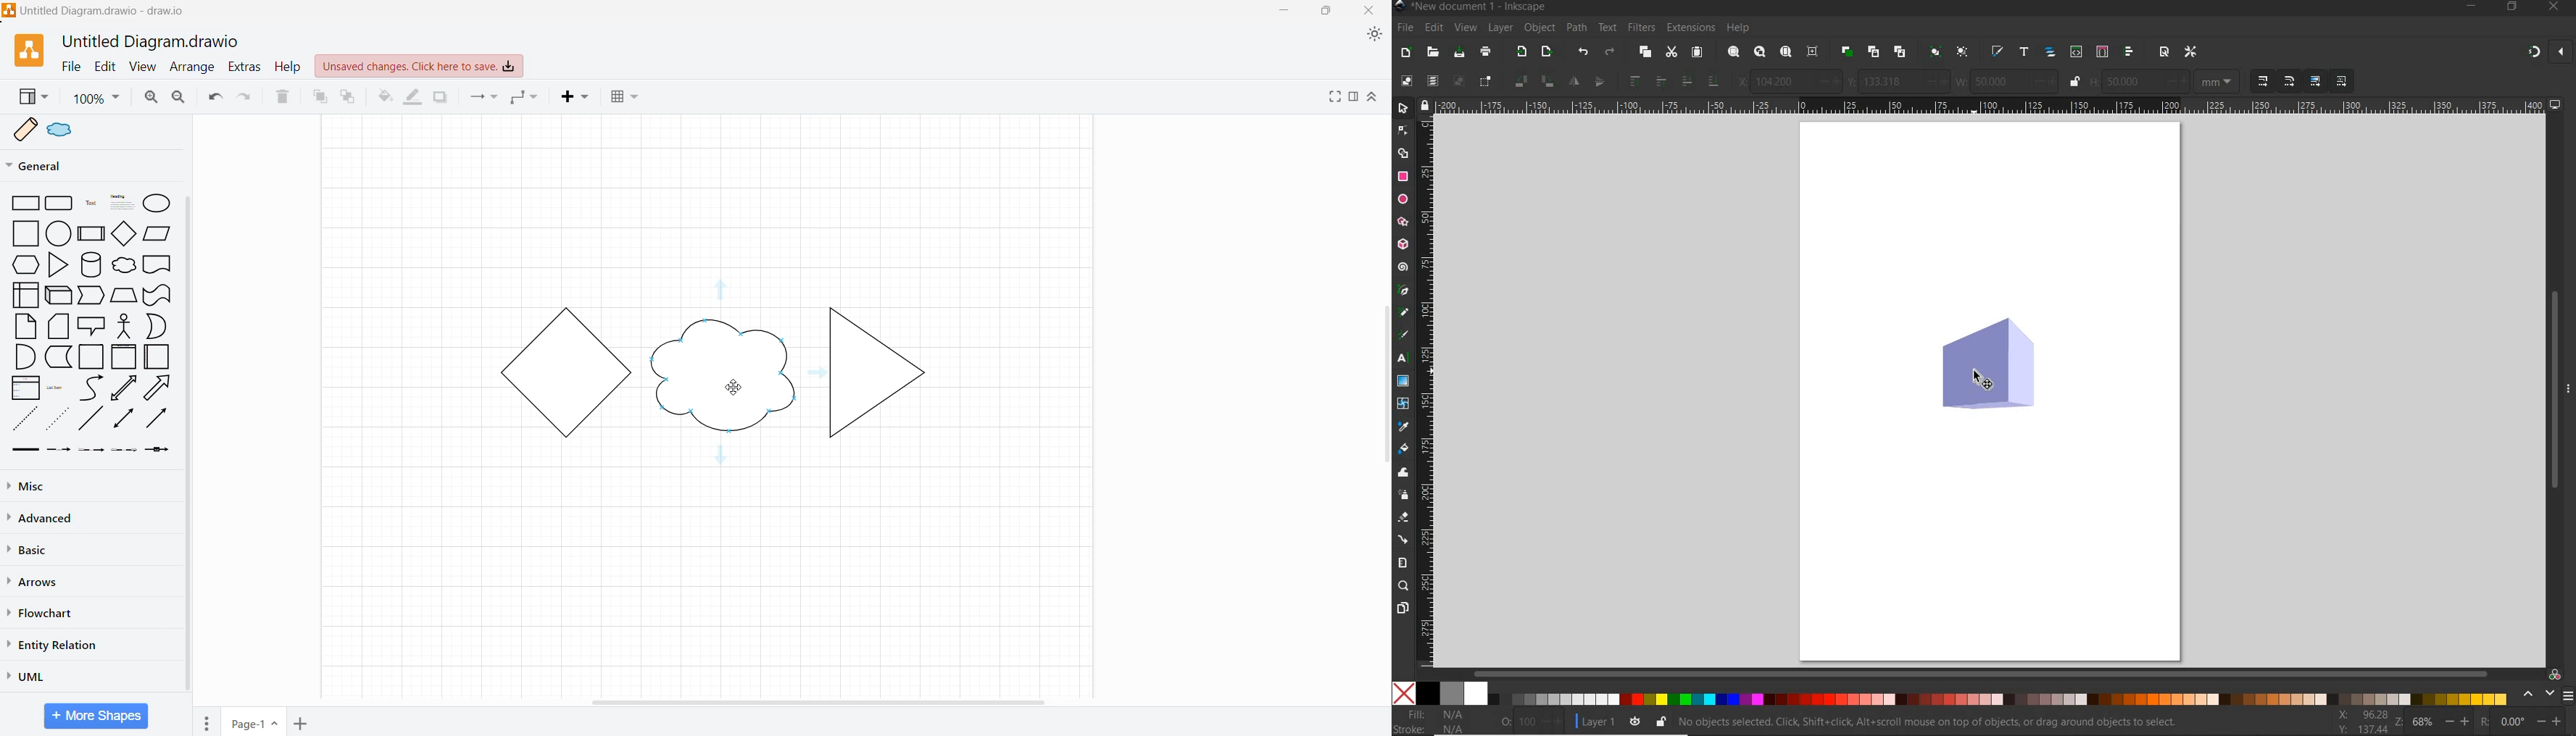  I want to click on spray tool, so click(1404, 494).